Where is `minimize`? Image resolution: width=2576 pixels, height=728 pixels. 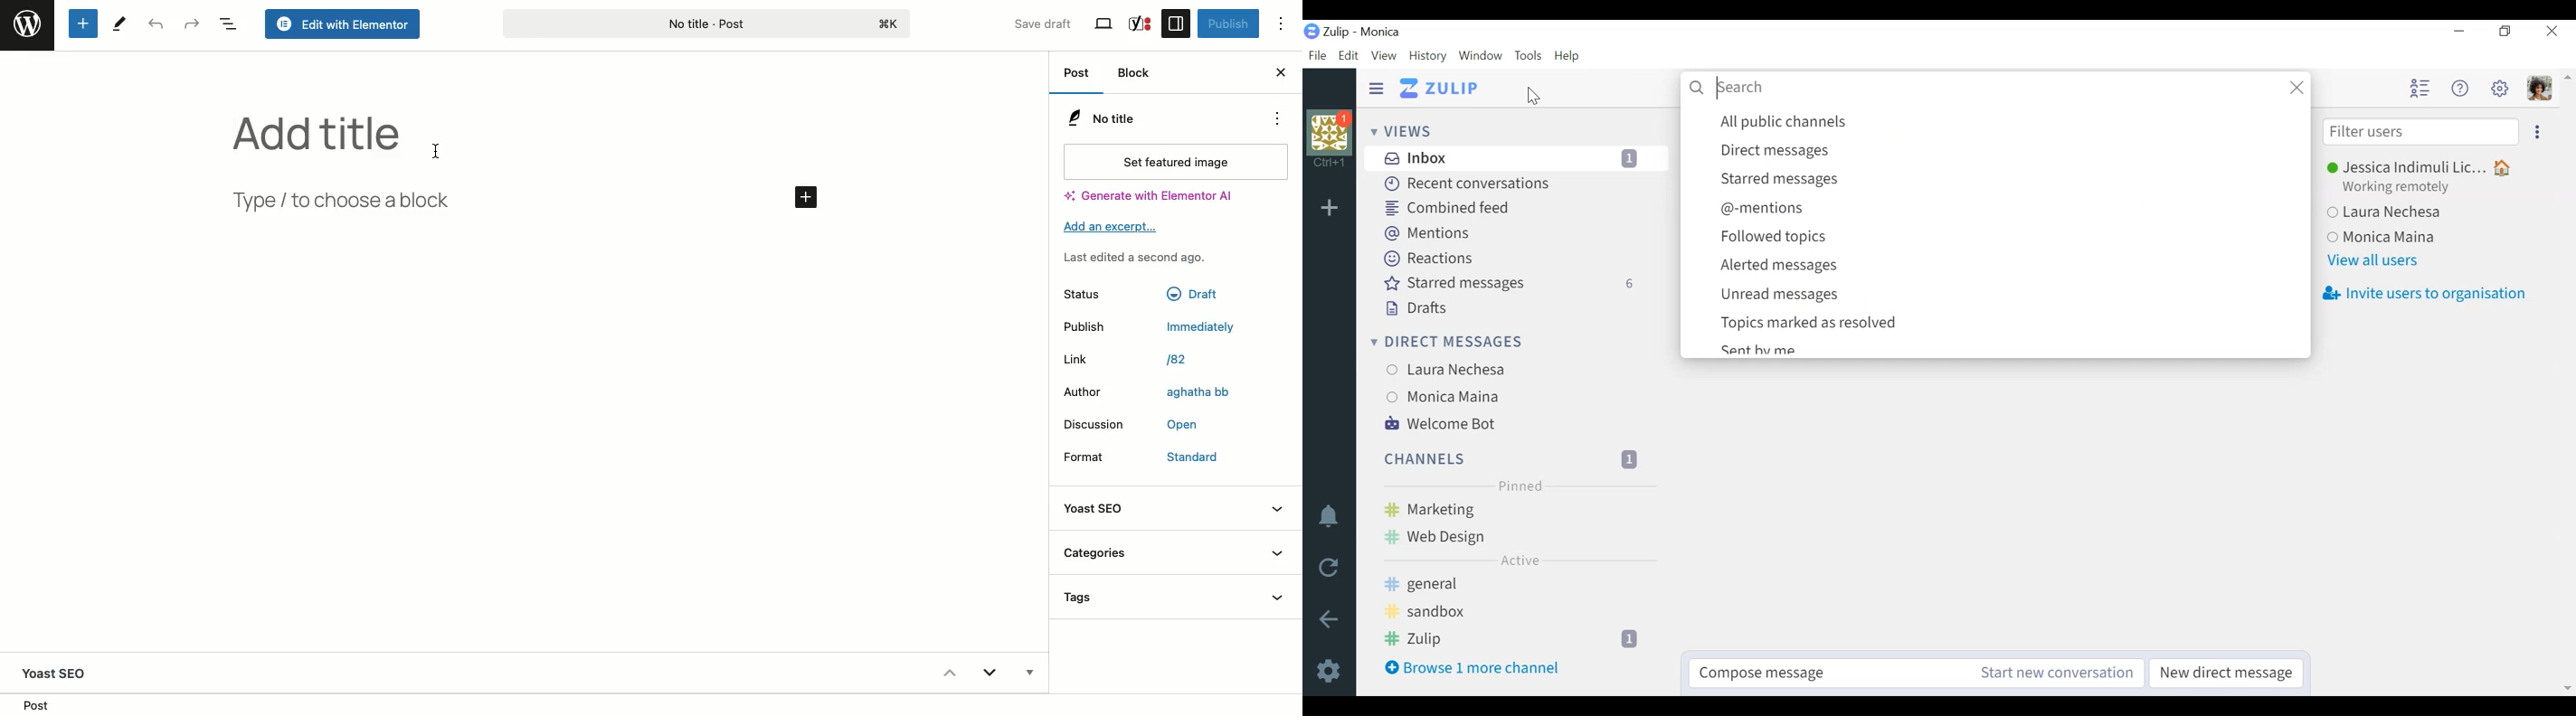
minimize is located at coordinates (2458, 30).